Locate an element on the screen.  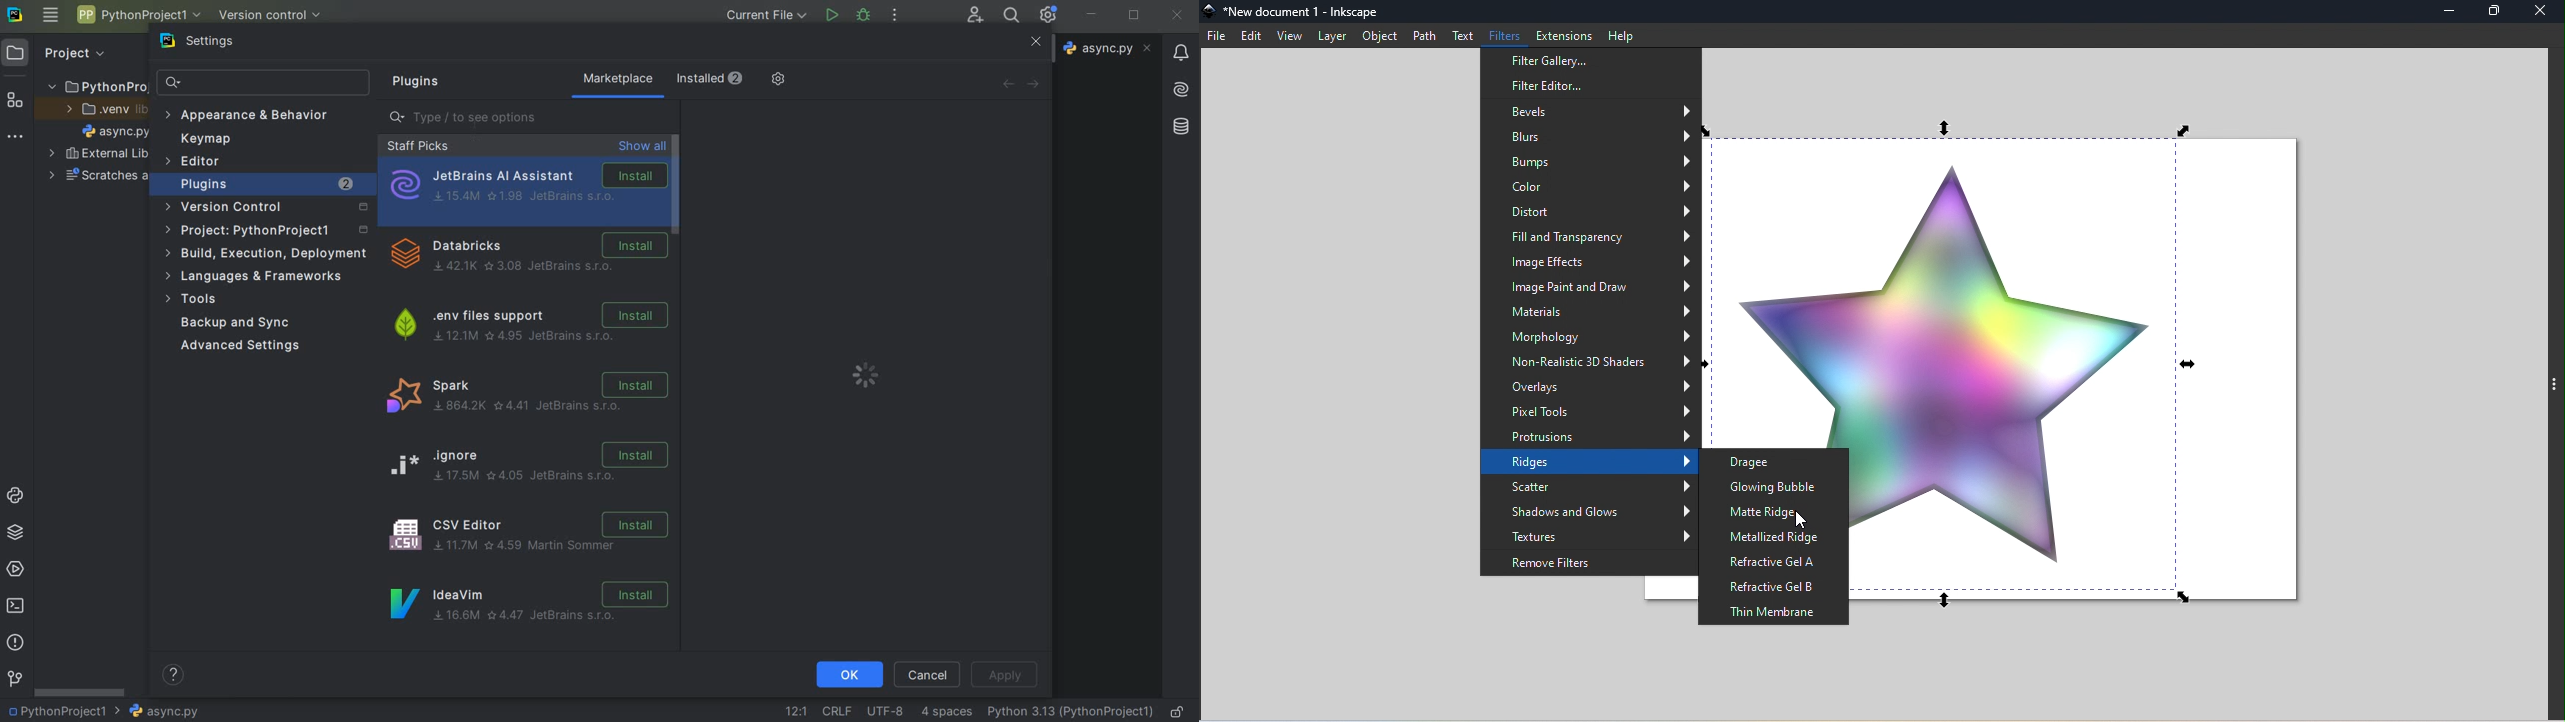
Materials is located at coordinates (1588, 311).